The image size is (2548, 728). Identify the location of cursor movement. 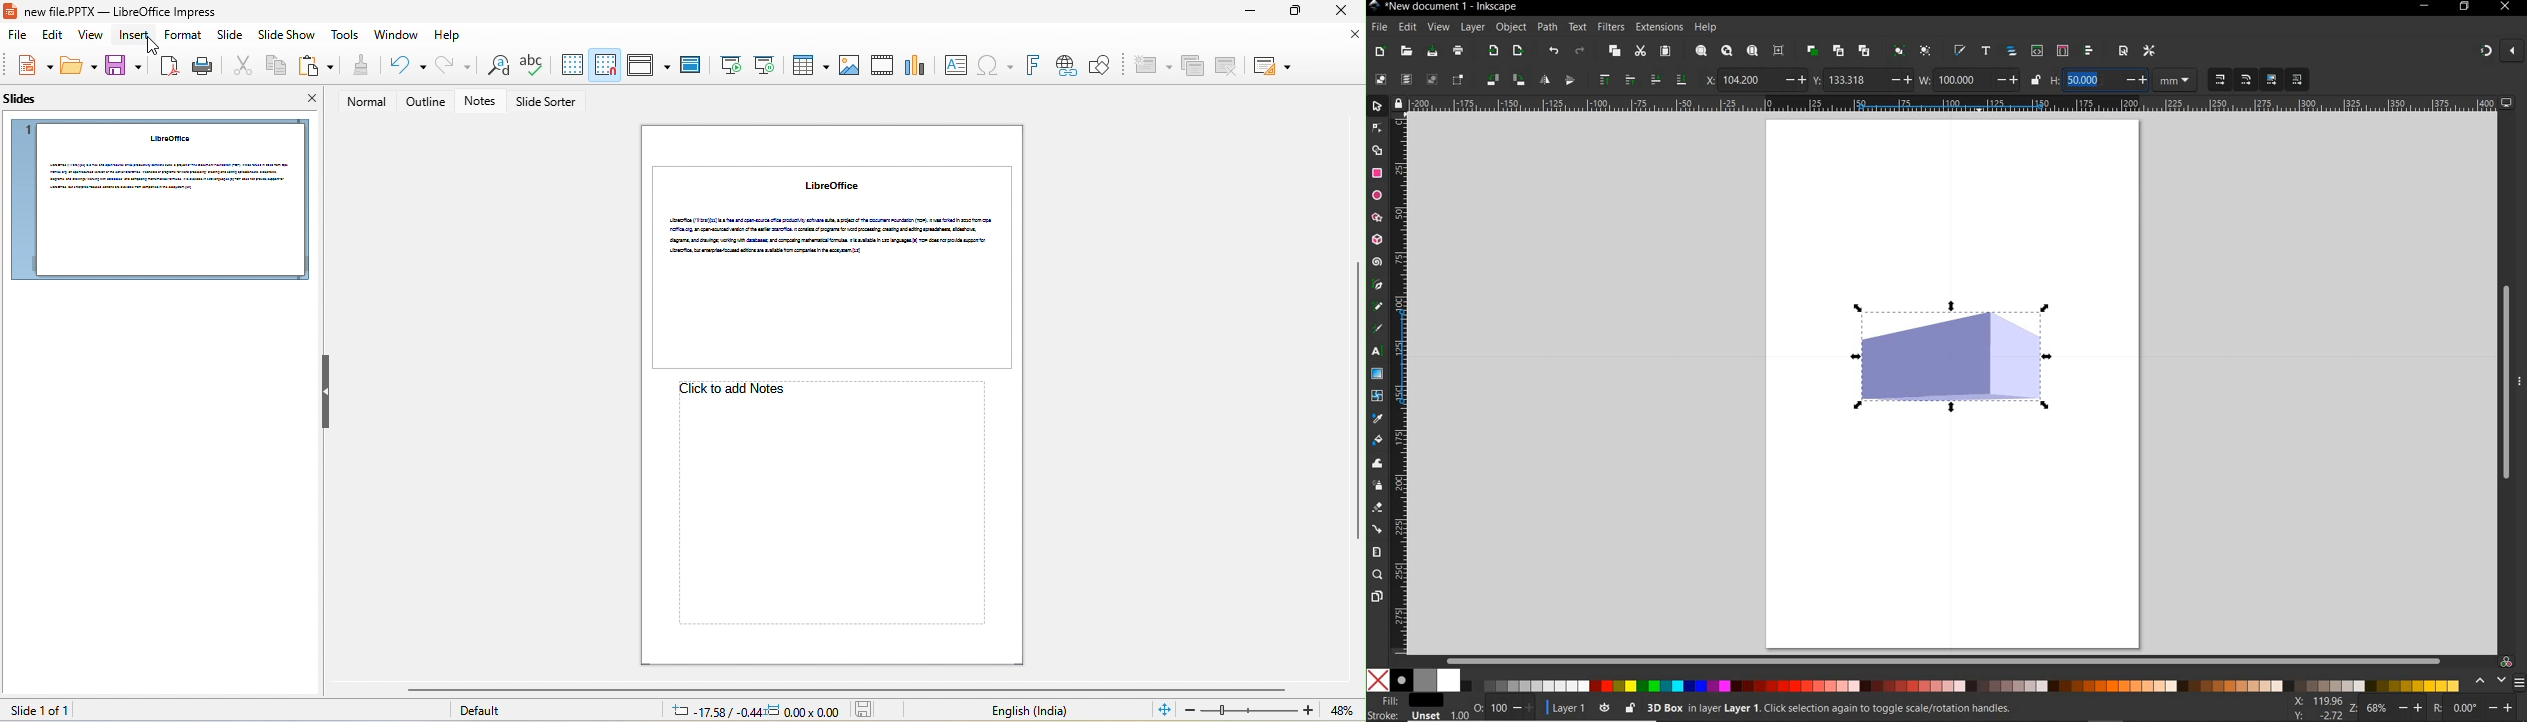
(155, 45).